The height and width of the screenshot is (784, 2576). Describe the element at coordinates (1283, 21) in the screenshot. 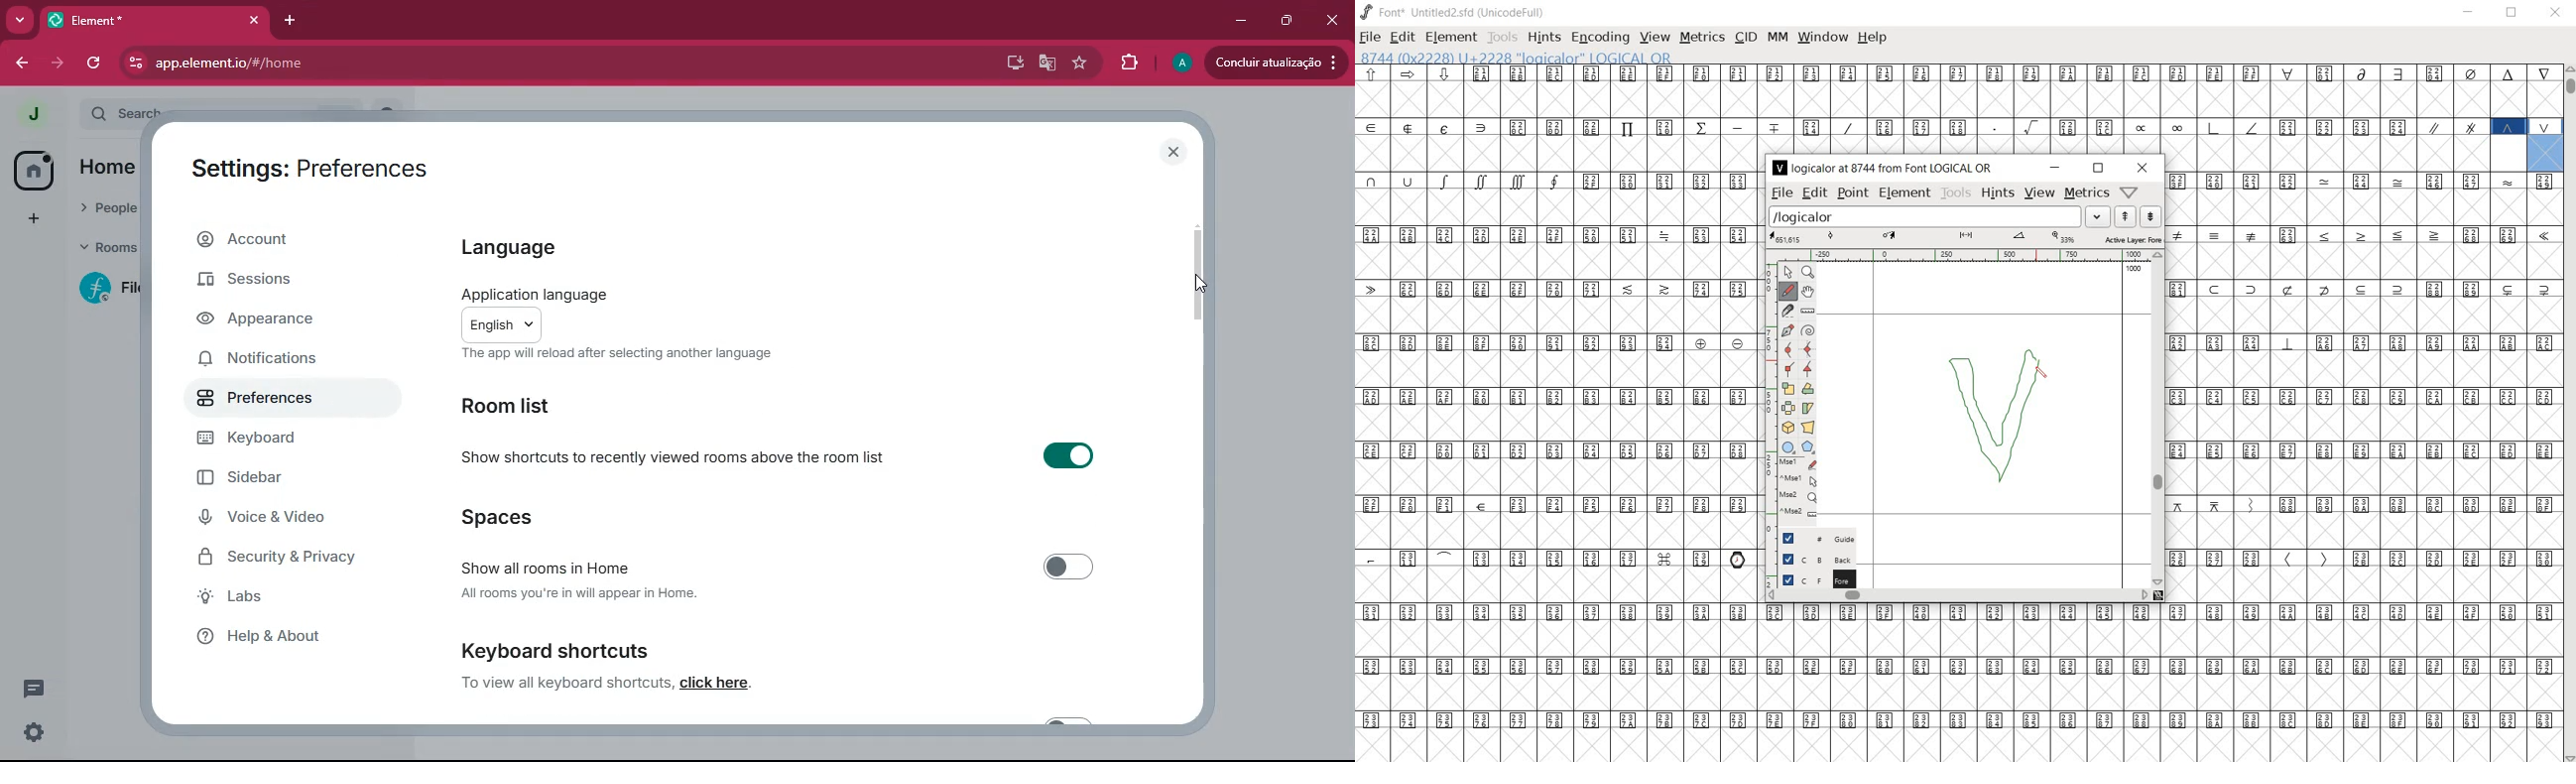

I see `maximize` at that location.